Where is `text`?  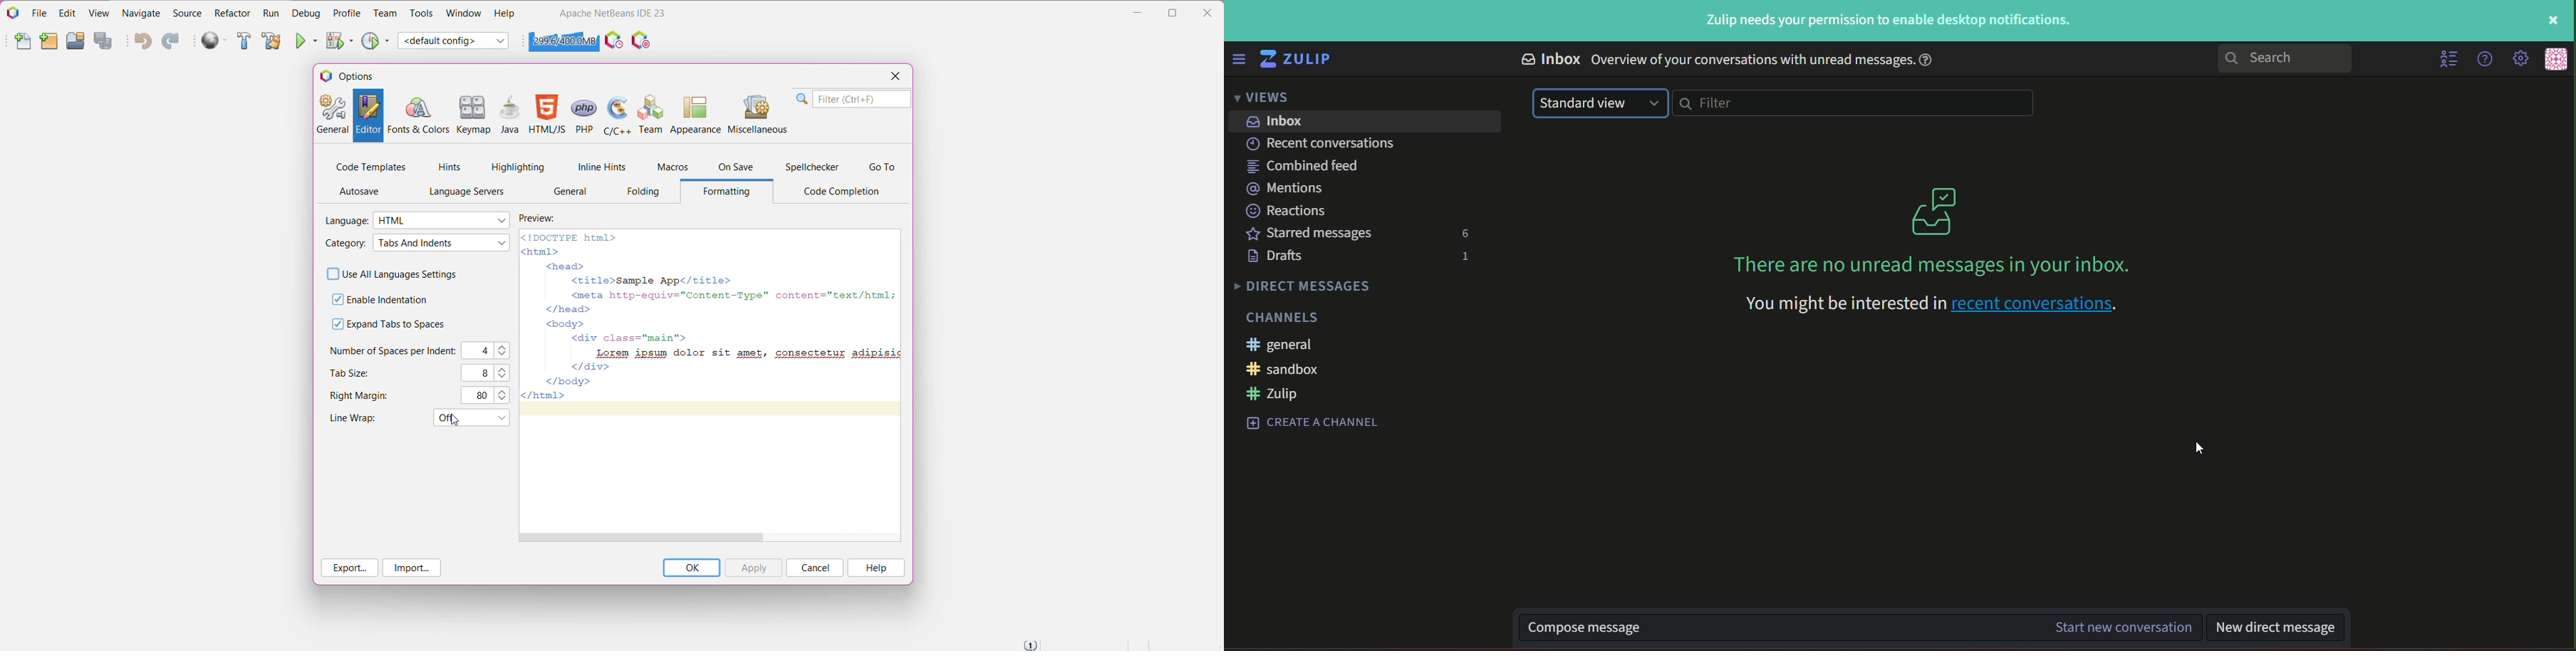 text is located at coordinates (2280, 627).